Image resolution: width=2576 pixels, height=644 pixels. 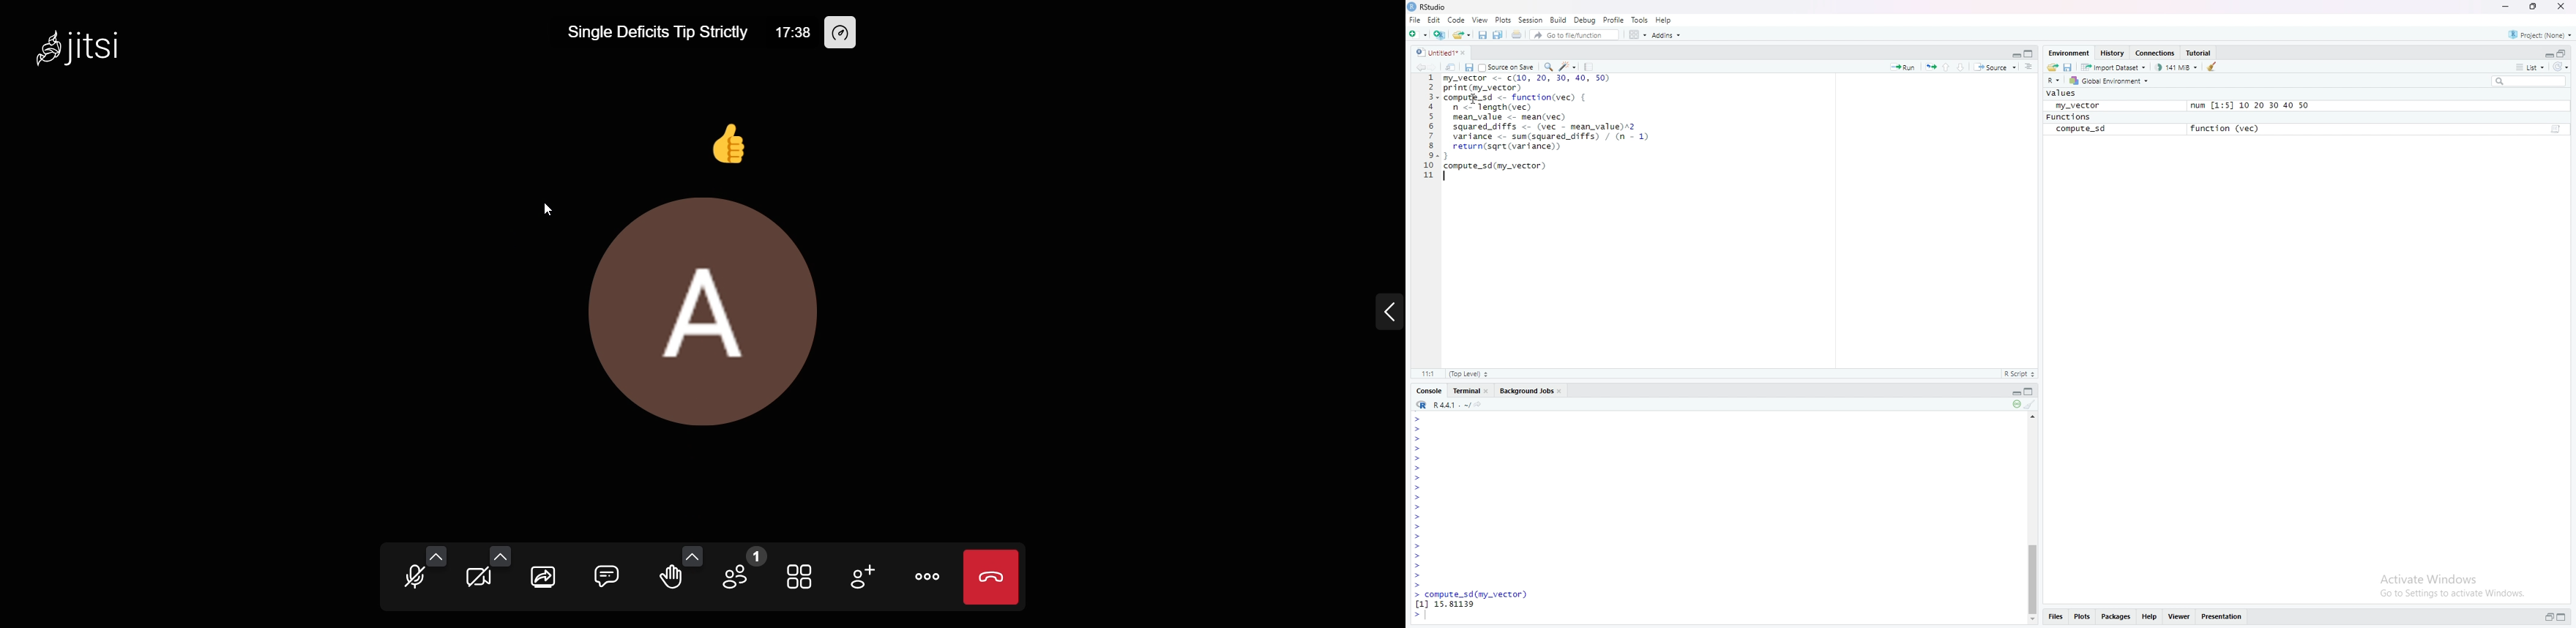 I want to click on Workspace panes, so click(x=1636, y=34).